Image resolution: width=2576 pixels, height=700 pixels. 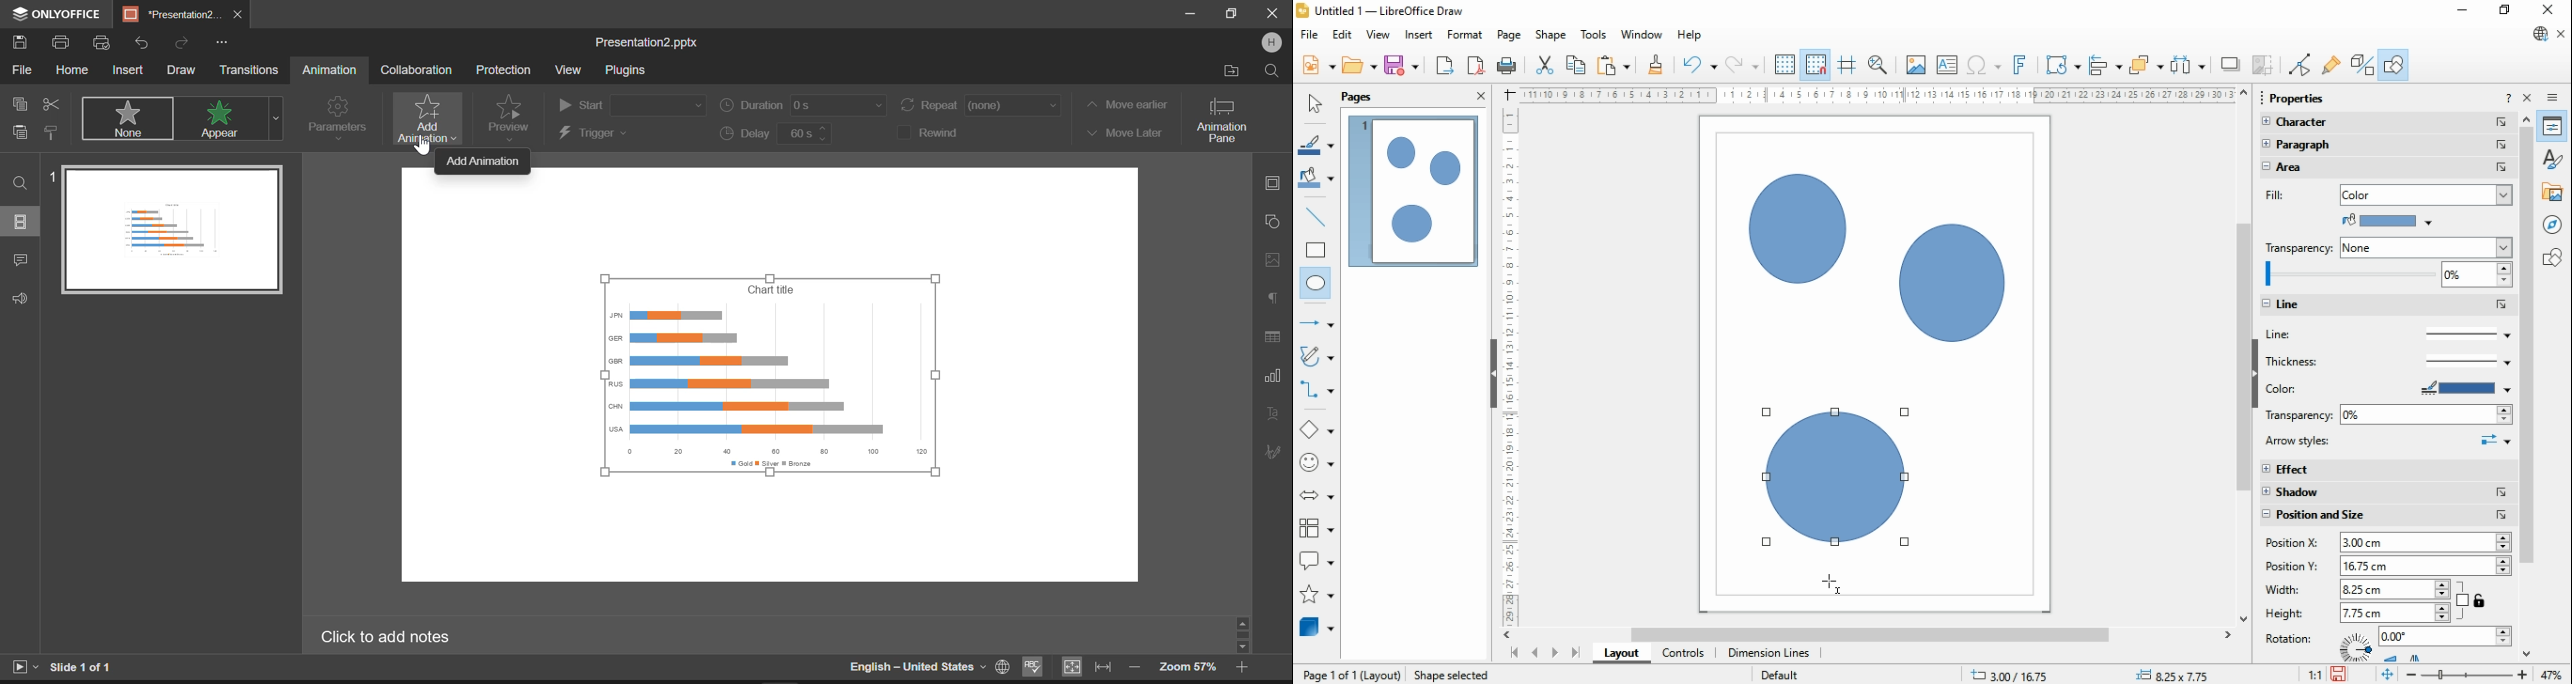 I want to click on line, so click(x=2388, y=305).